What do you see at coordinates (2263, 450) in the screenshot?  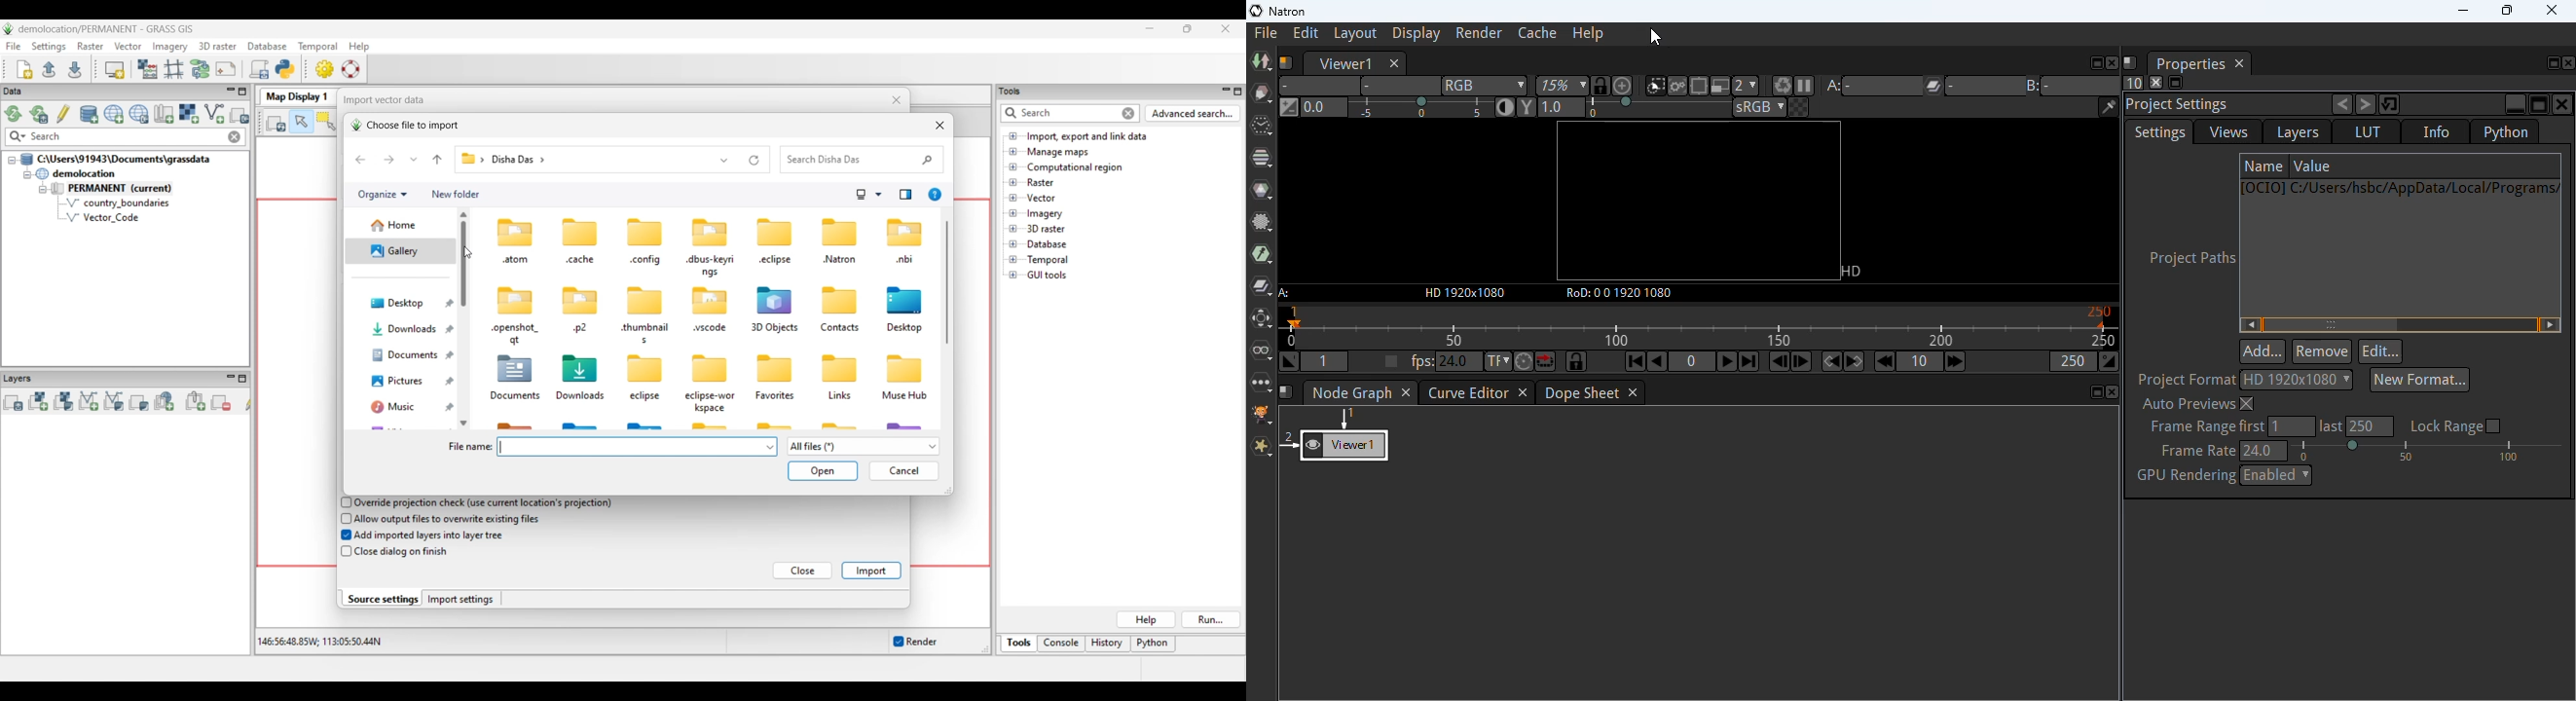 I see `24` at bounding box center [2263, 450].